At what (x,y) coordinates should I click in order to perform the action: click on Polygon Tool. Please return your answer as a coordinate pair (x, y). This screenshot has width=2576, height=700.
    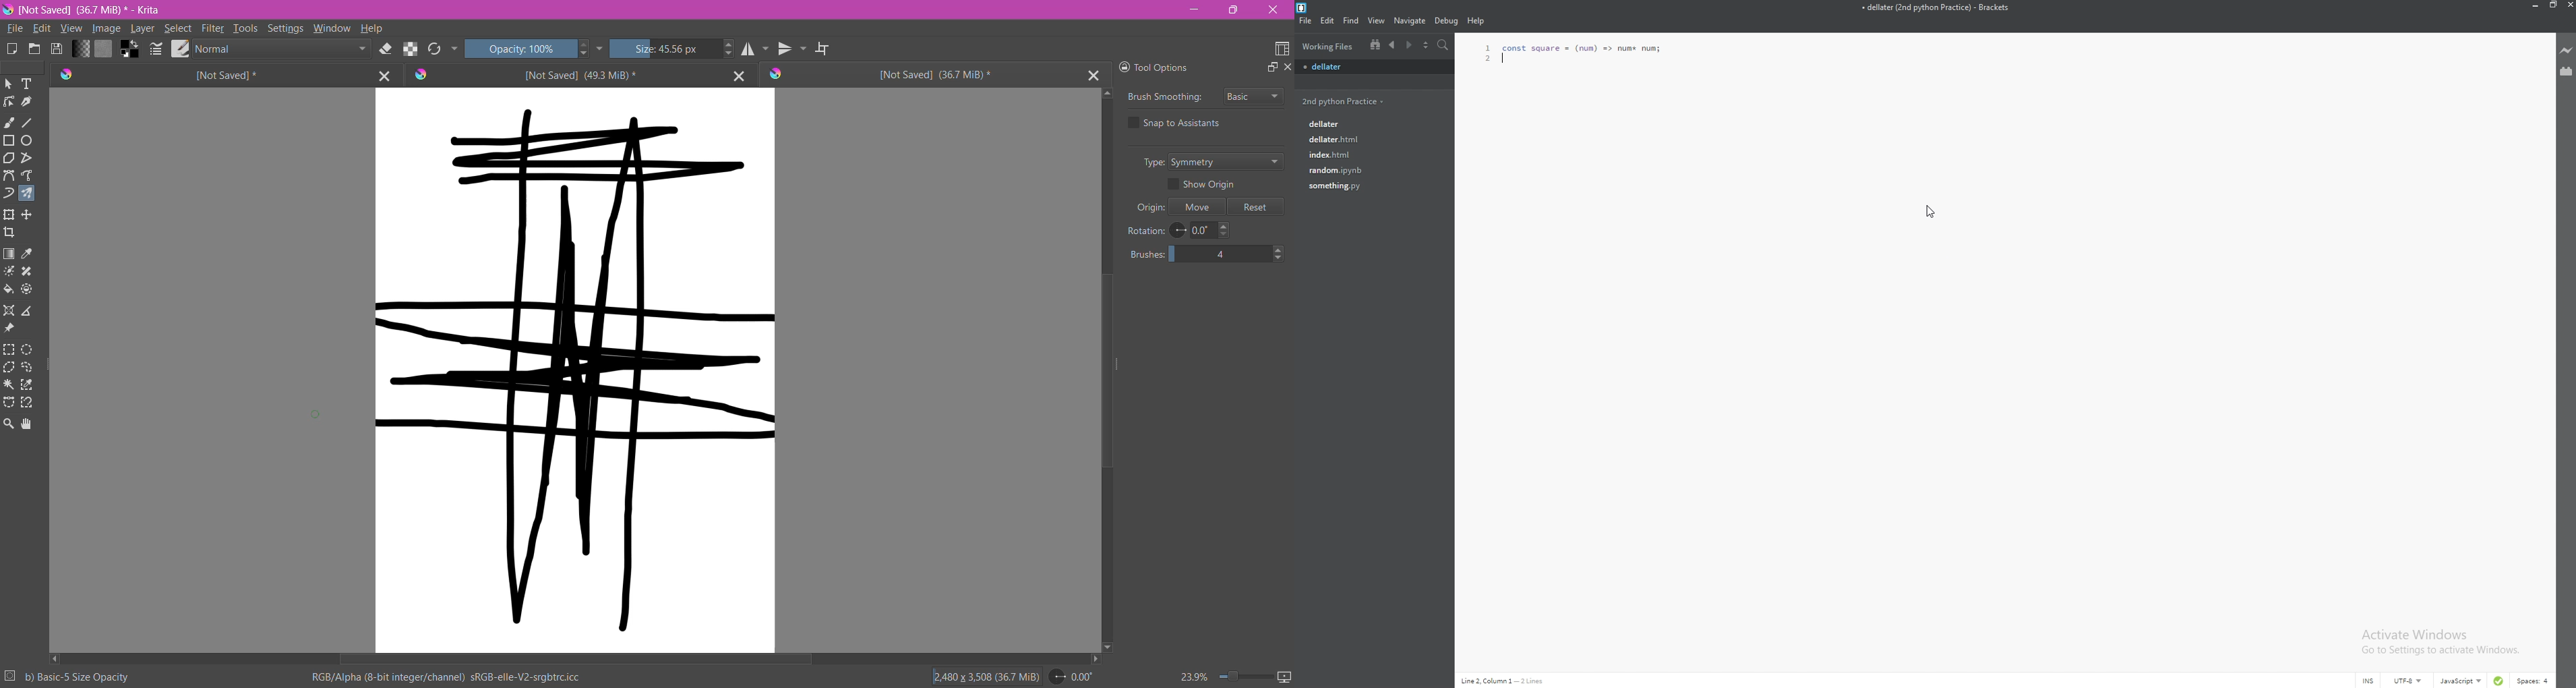
    Looking at the image, I should click on (9, 159).